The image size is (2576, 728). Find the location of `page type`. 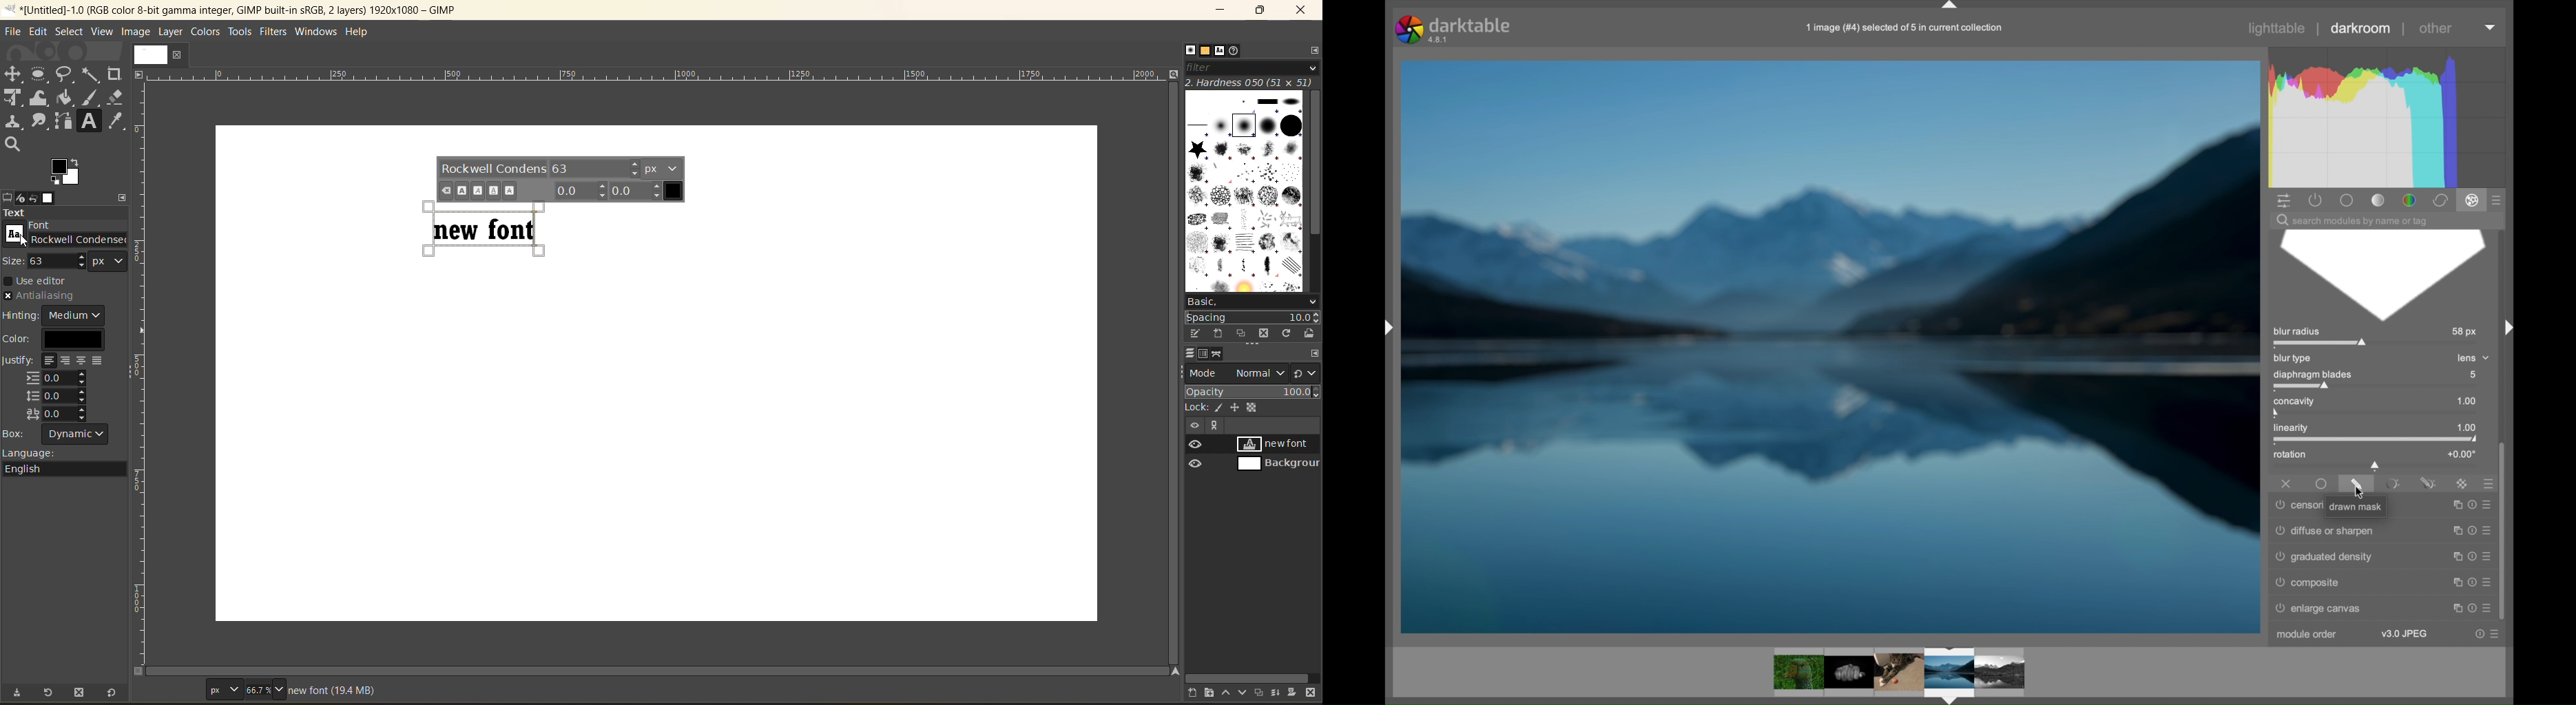

page type is located at coordinates (222, 687).